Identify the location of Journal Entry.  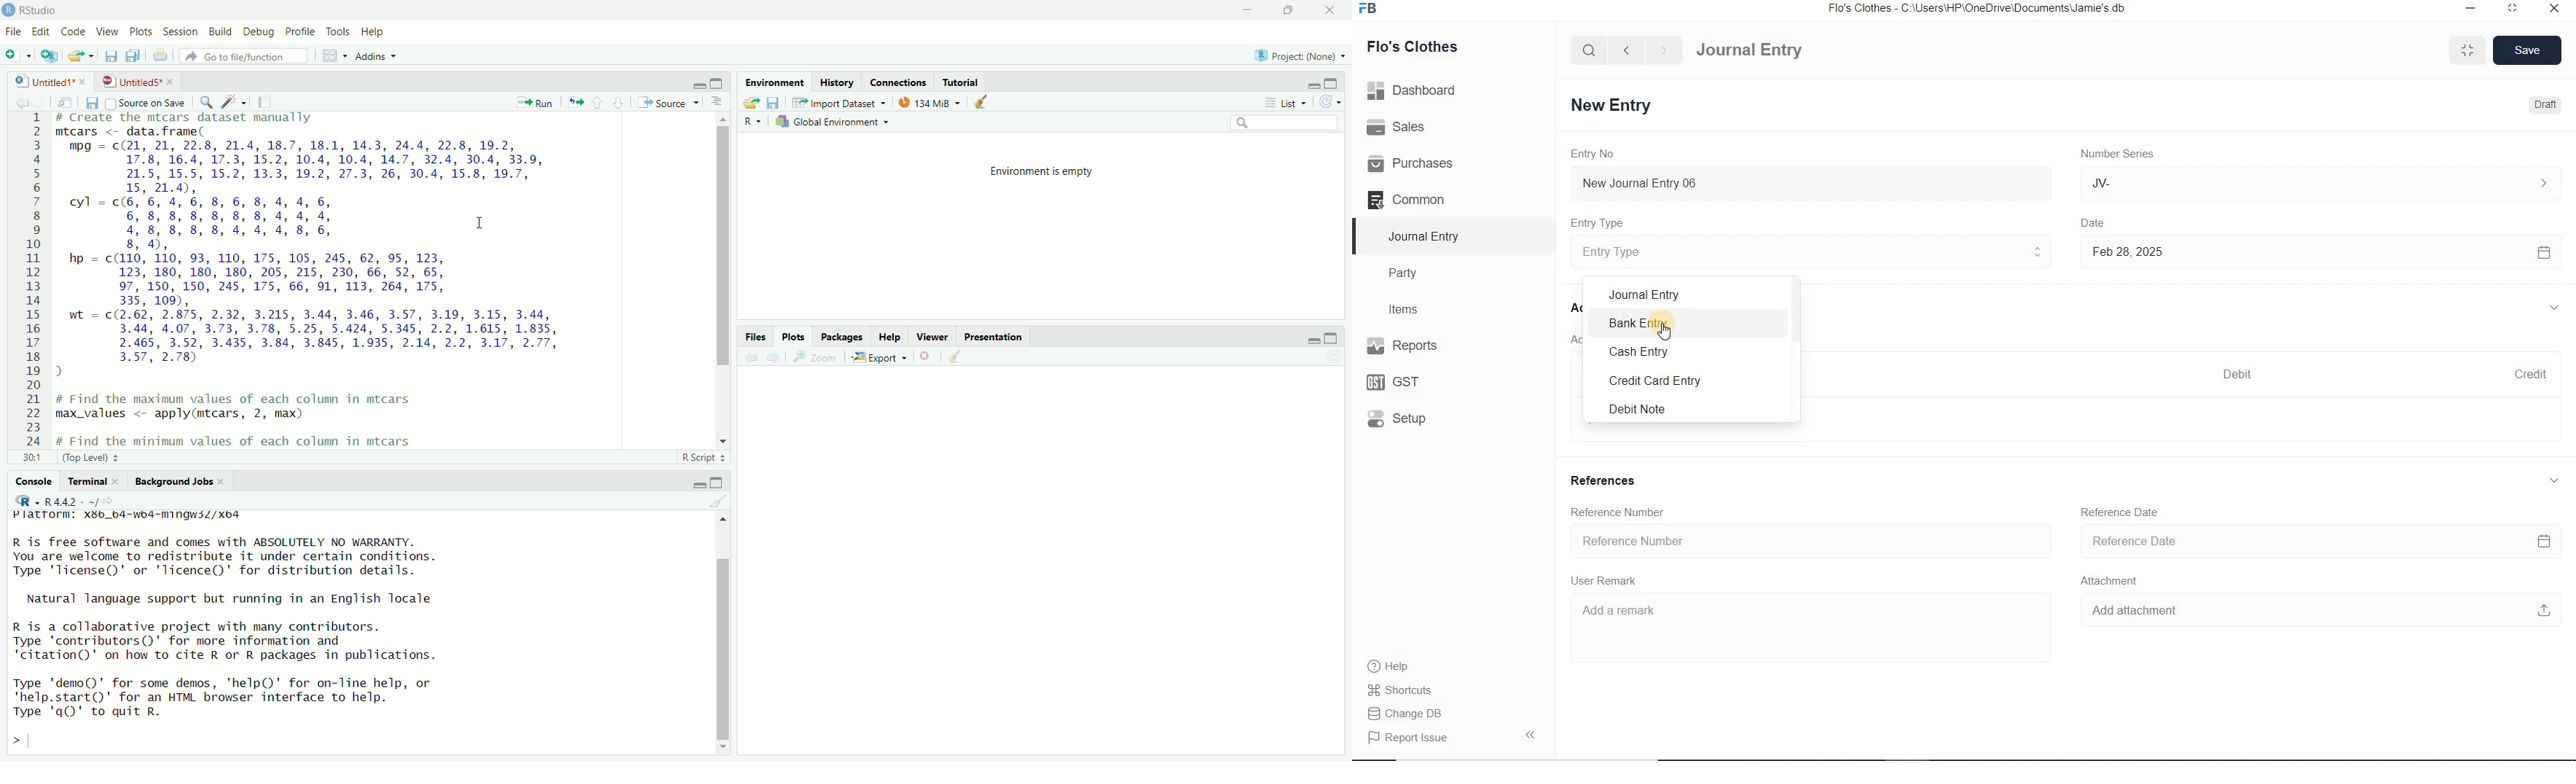
(1775, 48).